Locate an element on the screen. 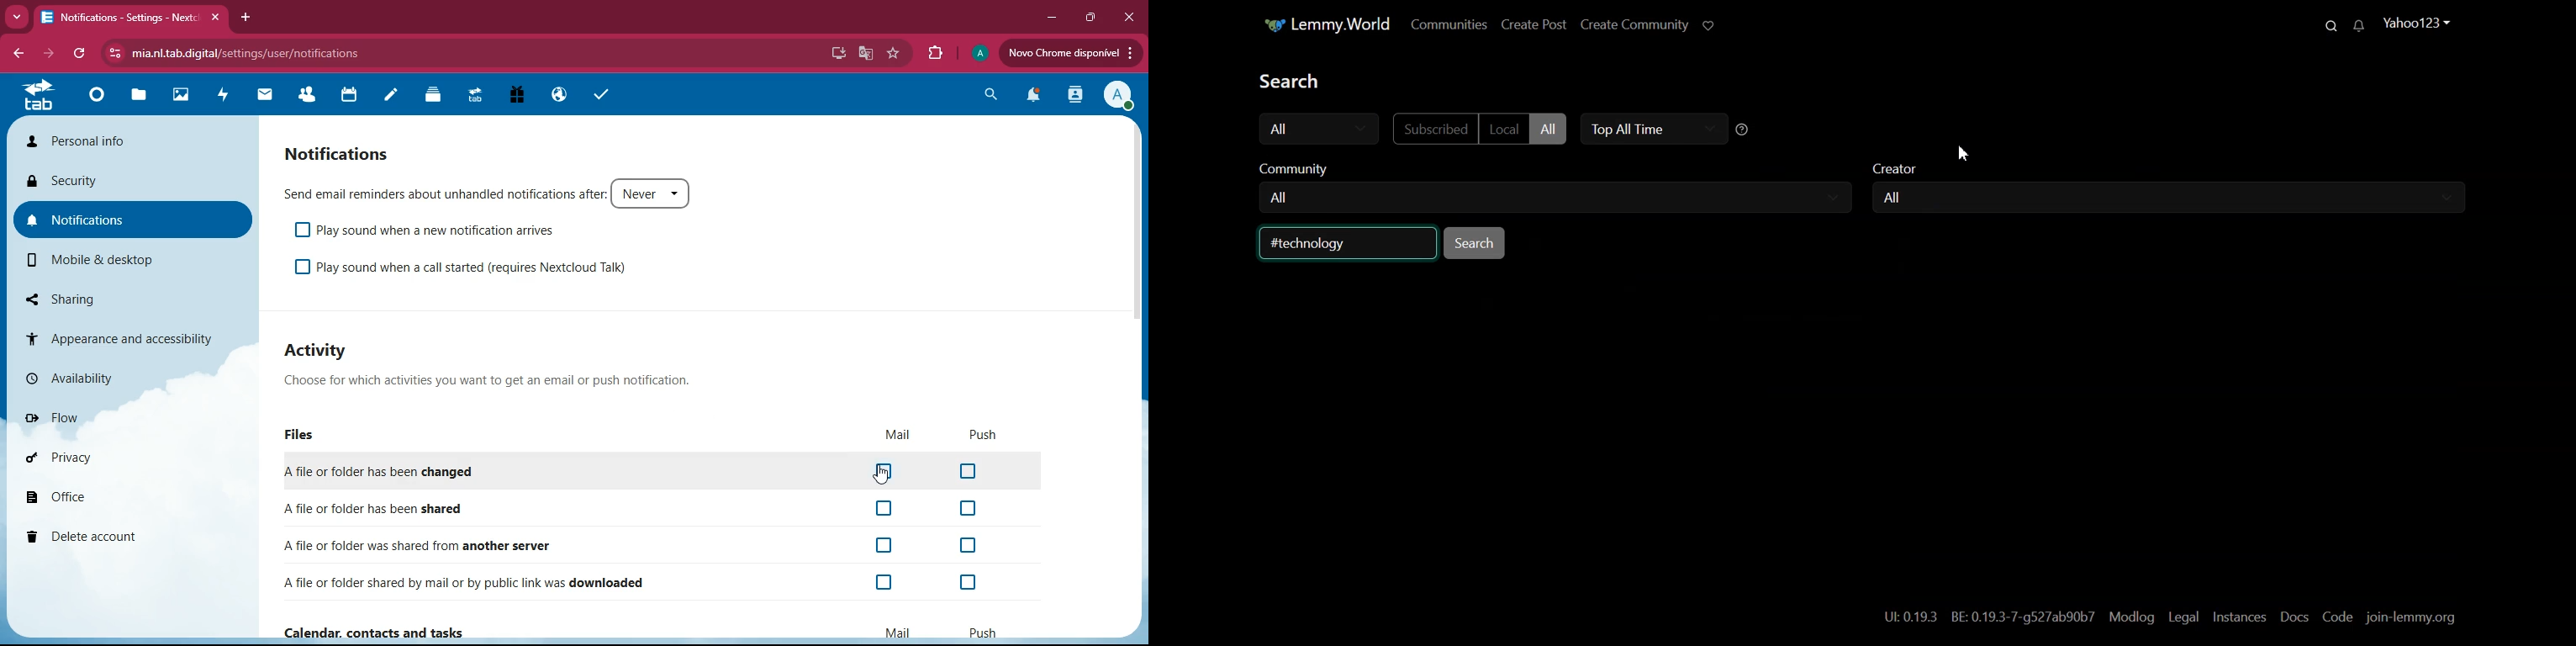 This screenshot has height=672, width=2576. Sorting Help is located at coordinates (1744, 129).